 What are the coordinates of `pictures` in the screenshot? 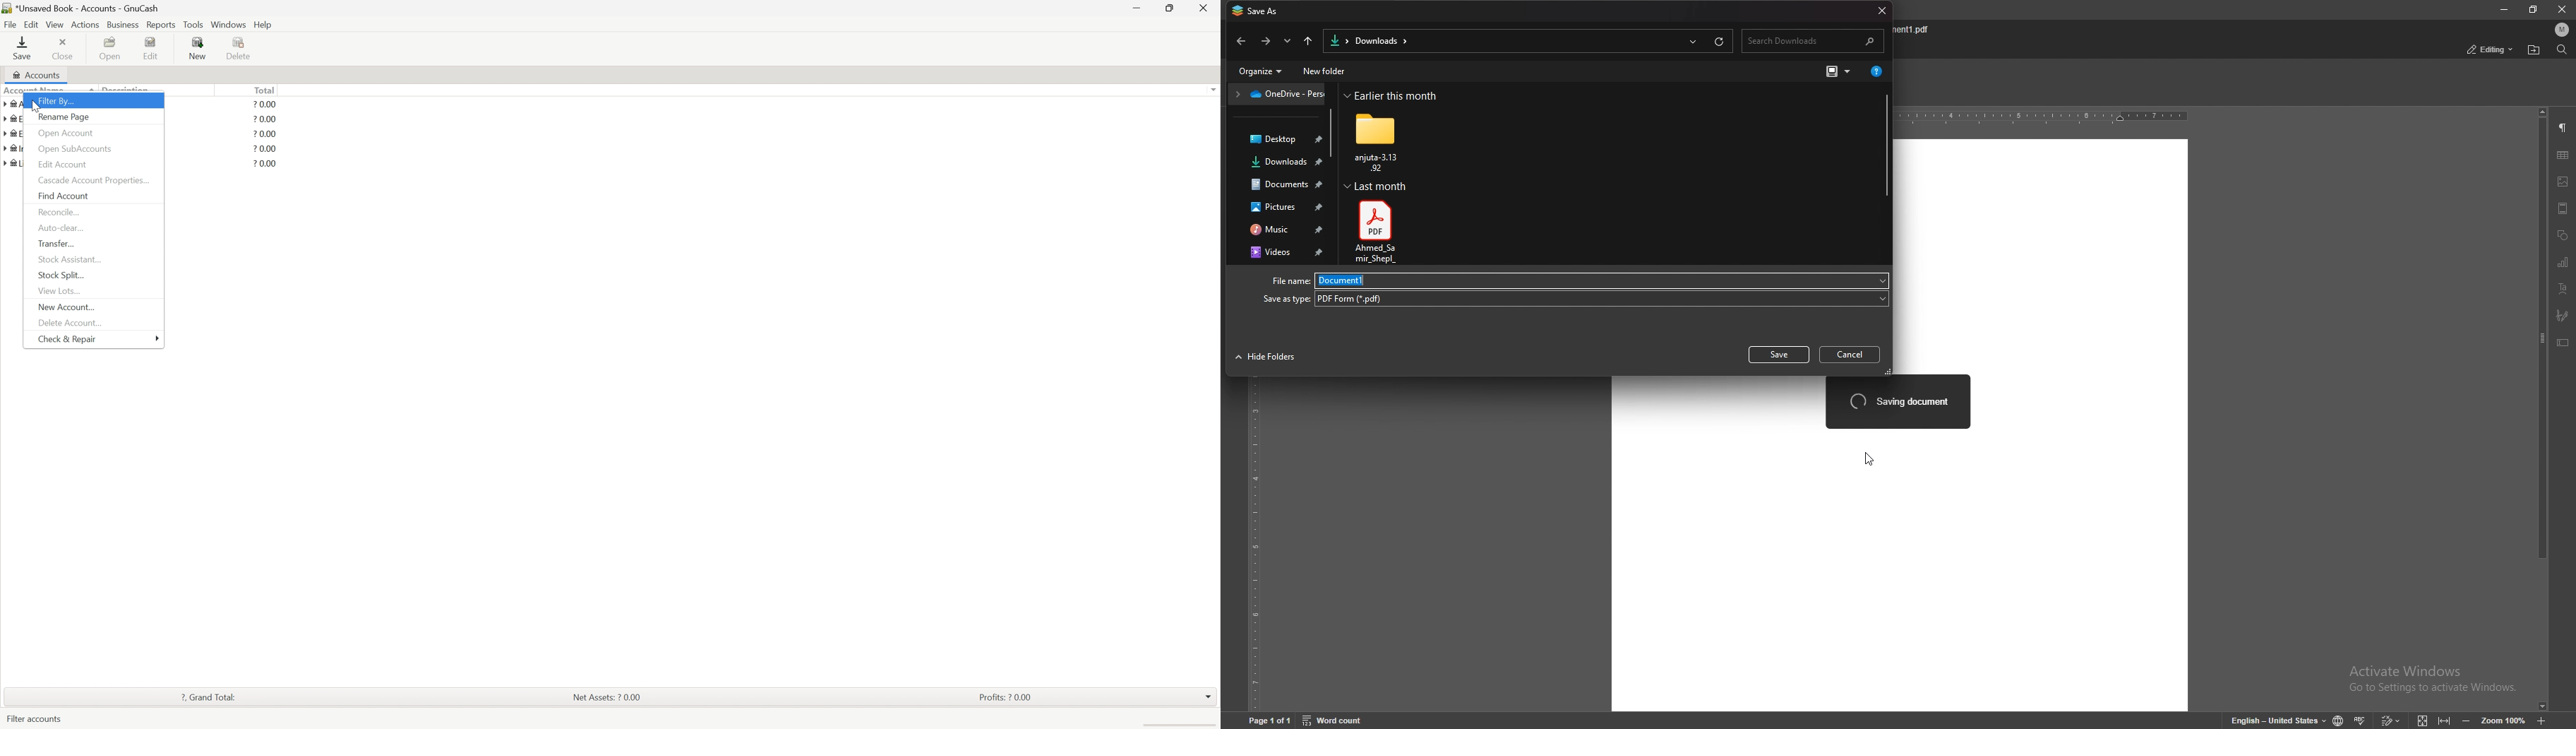 It's located at (1282, 206).